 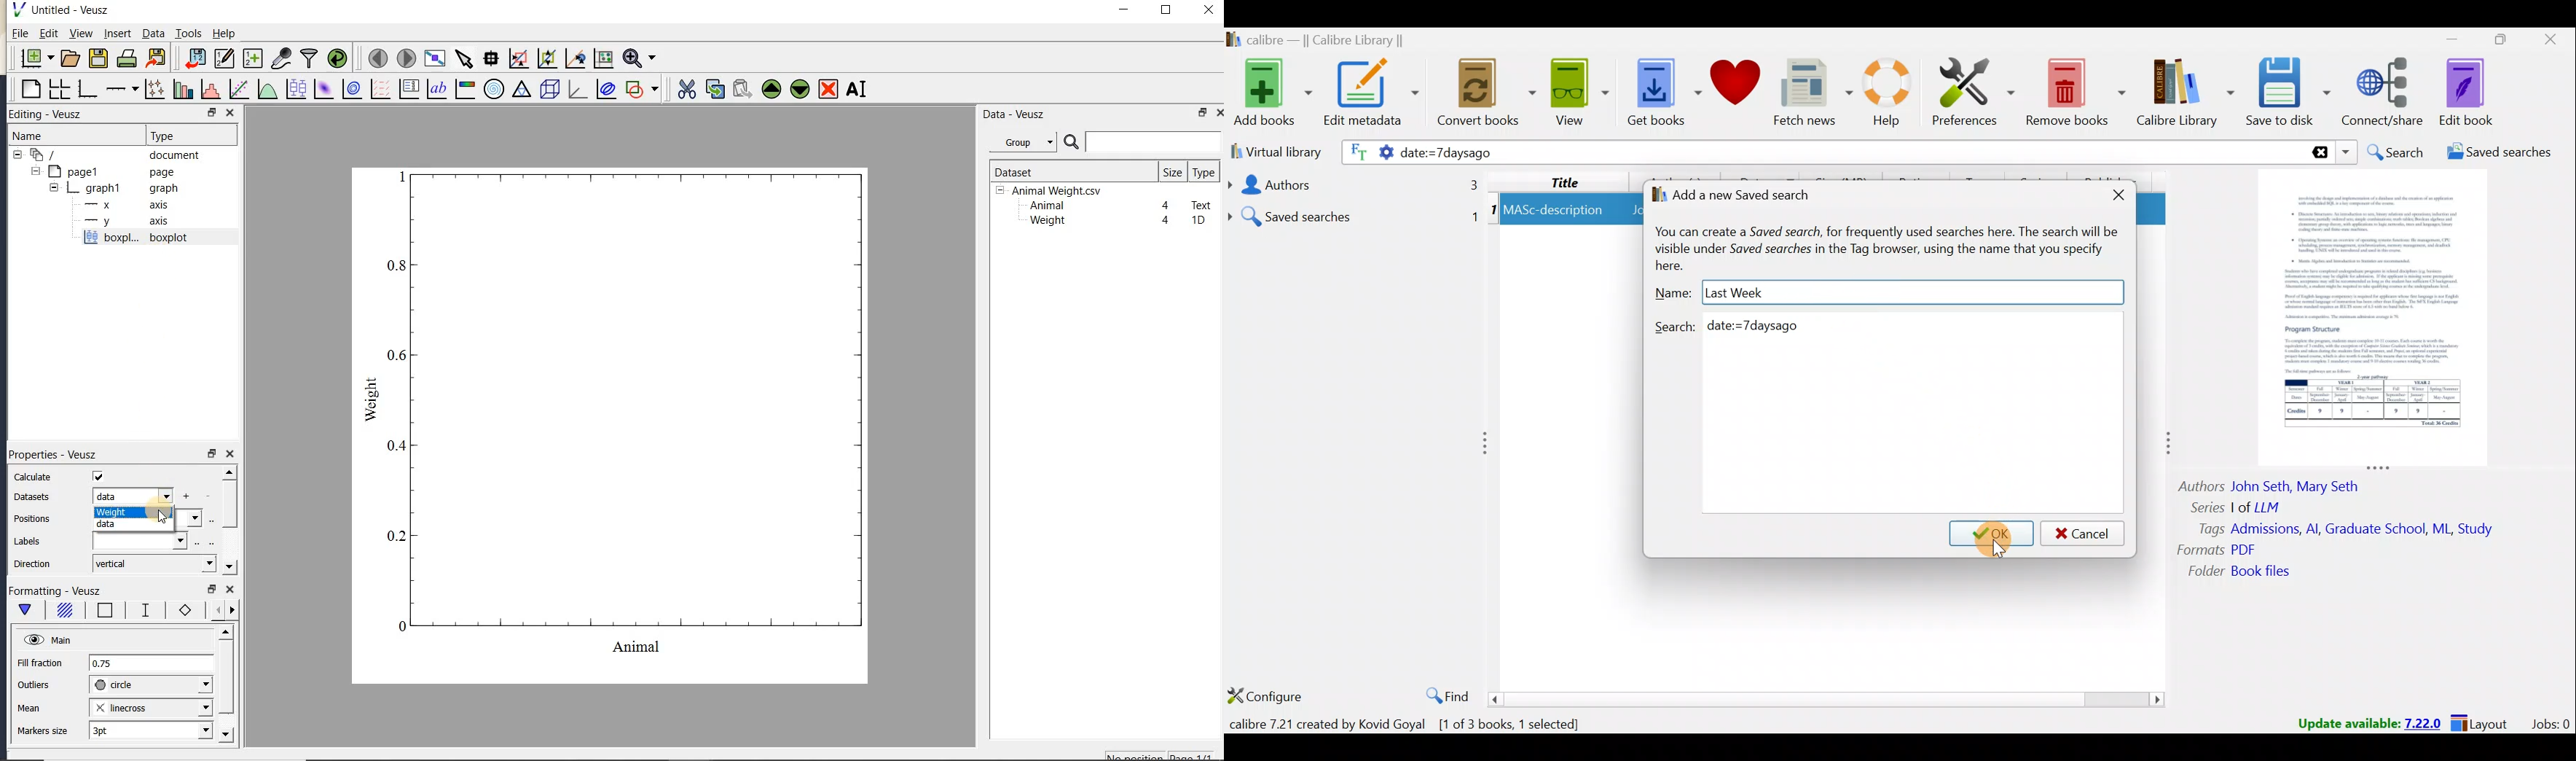 What do you see at coordinates (1576, 154) in the screenshot?
I see `date:=7daysago` at bounding box center [1576, 154].